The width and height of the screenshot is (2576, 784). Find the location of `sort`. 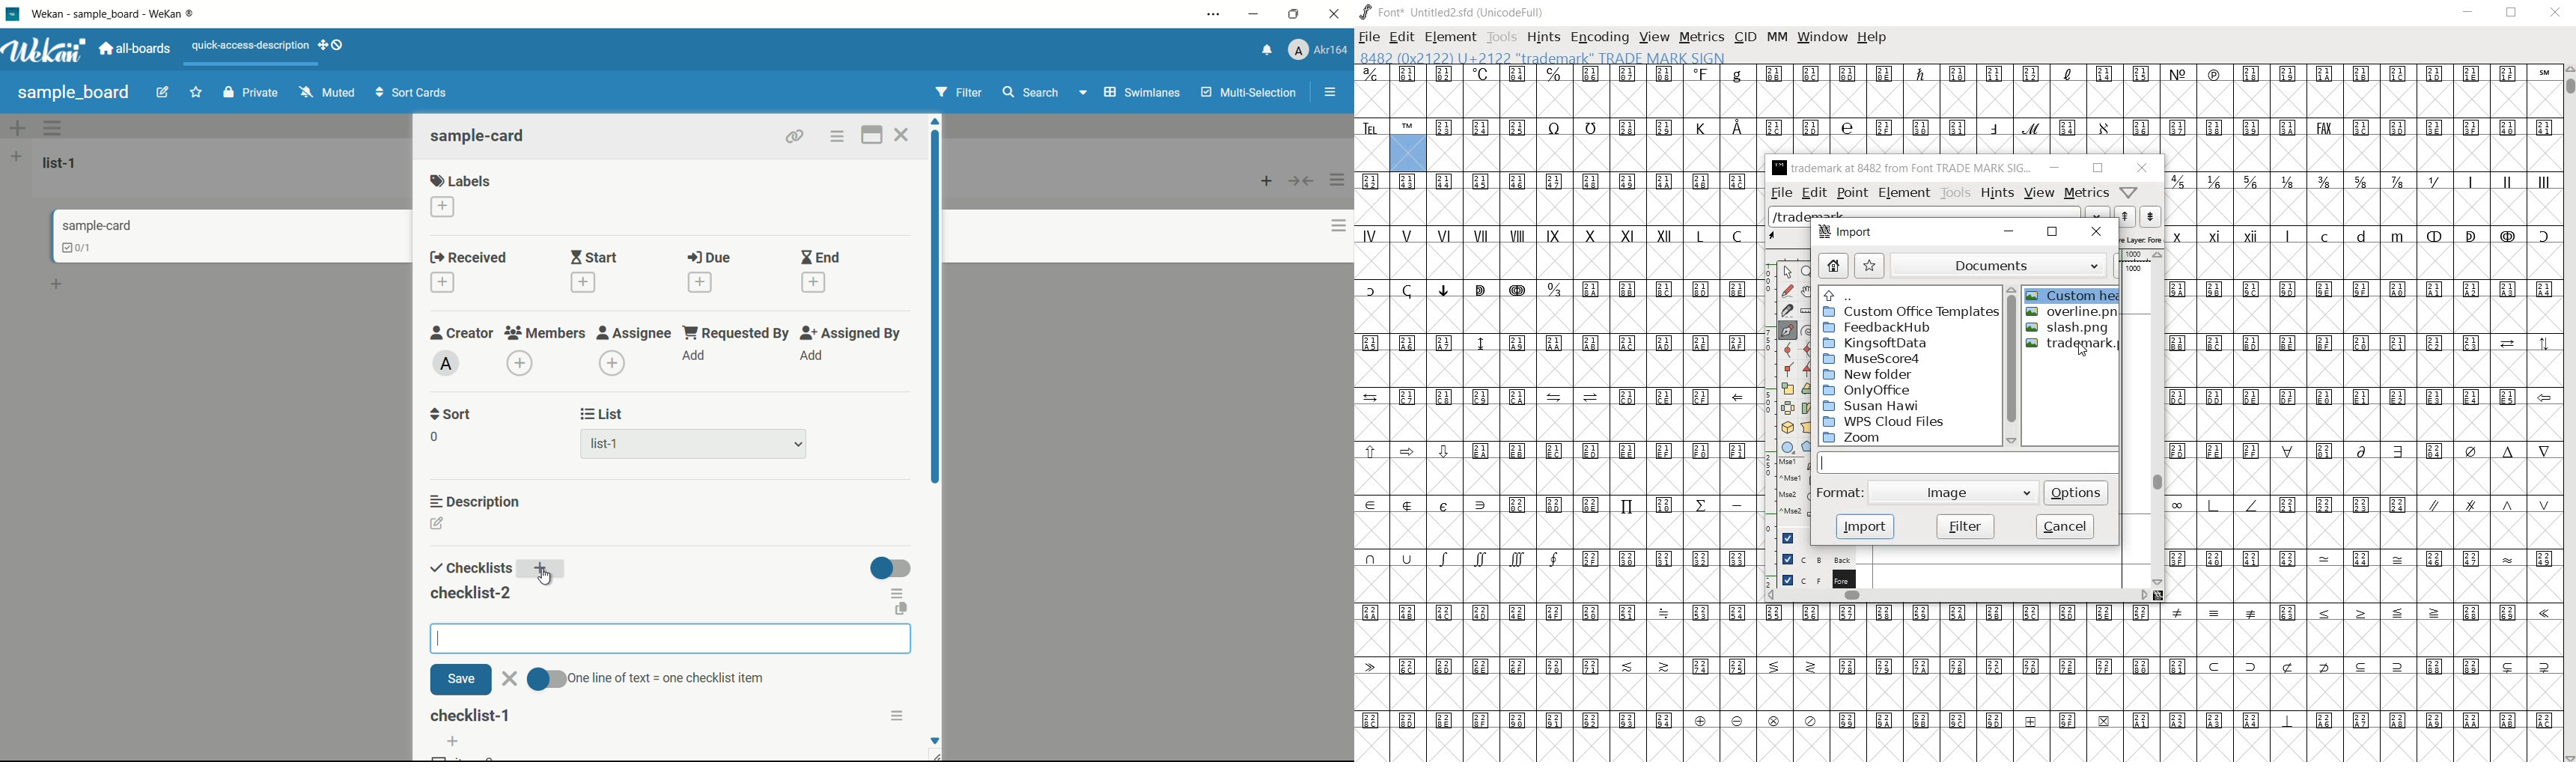

sort is located at coordinates (452, 414).